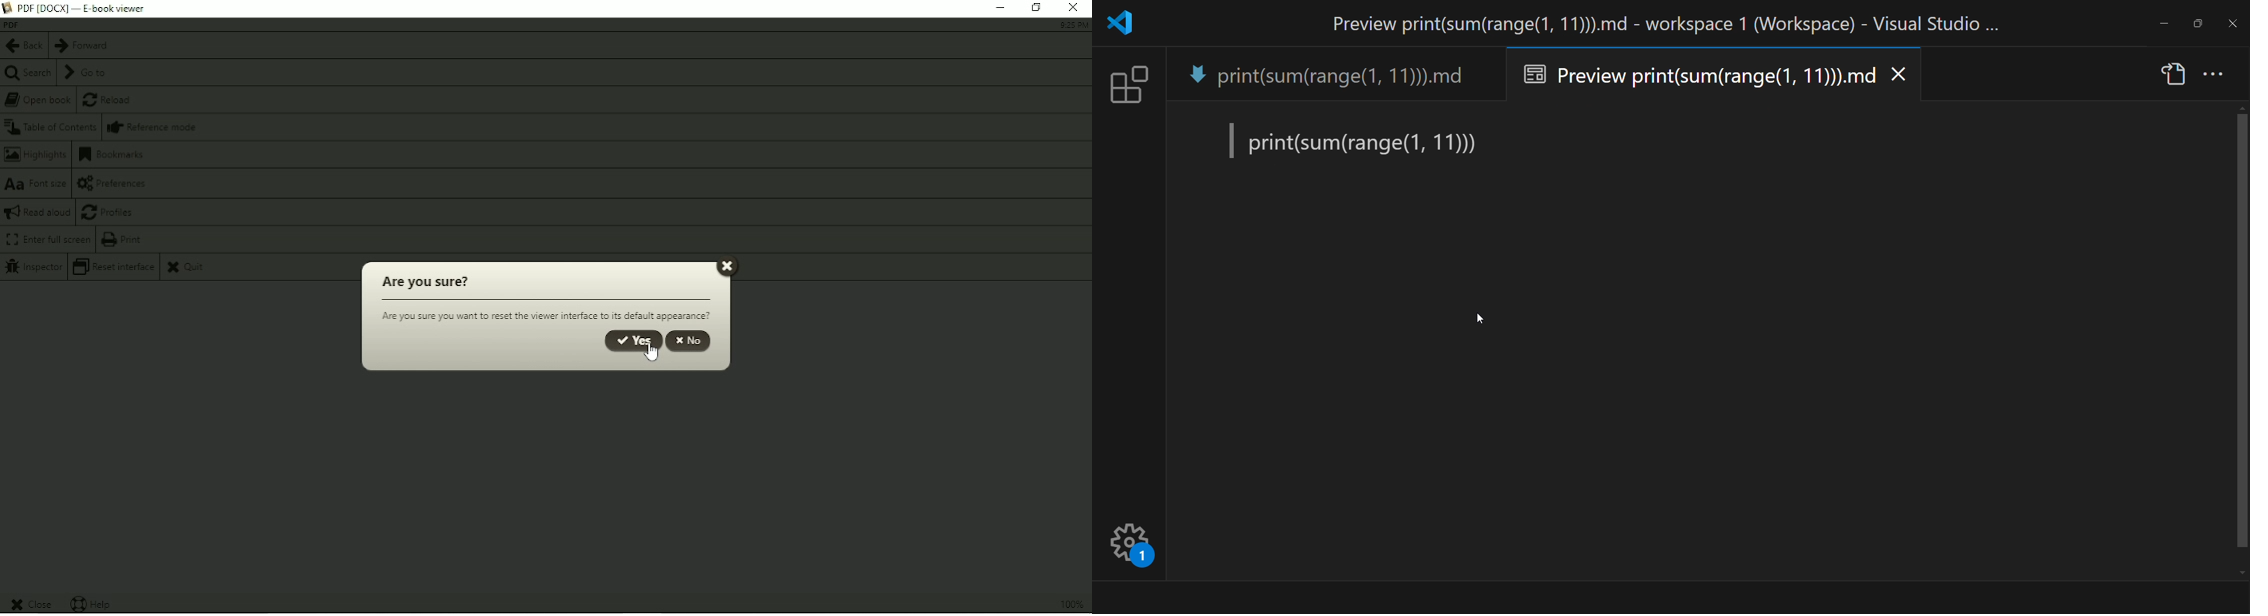 This screenshot has width=2268, height=616. Describe the element at coordinates (113, 267) in the screenshot. I see `Reset interface` at that location.